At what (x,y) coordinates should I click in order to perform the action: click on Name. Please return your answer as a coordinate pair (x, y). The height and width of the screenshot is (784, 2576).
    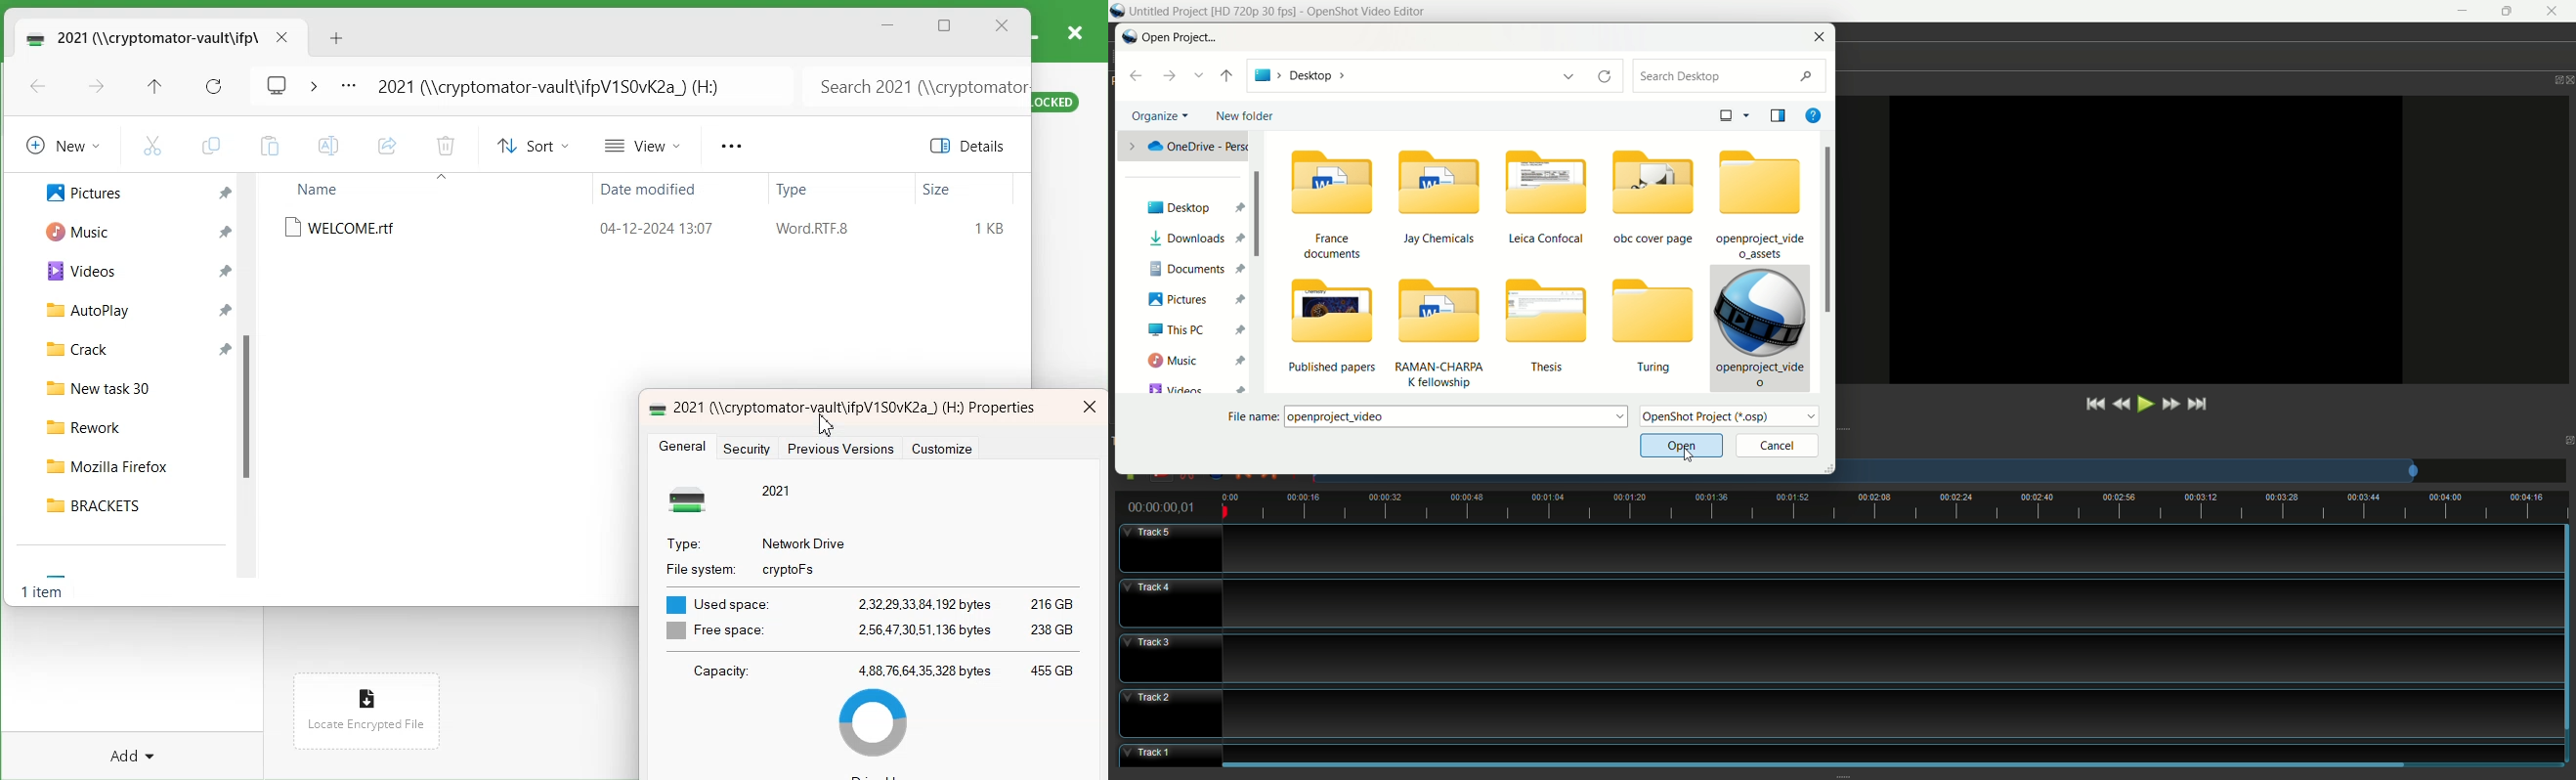
    Looking at the image, I should click on (321, 189).